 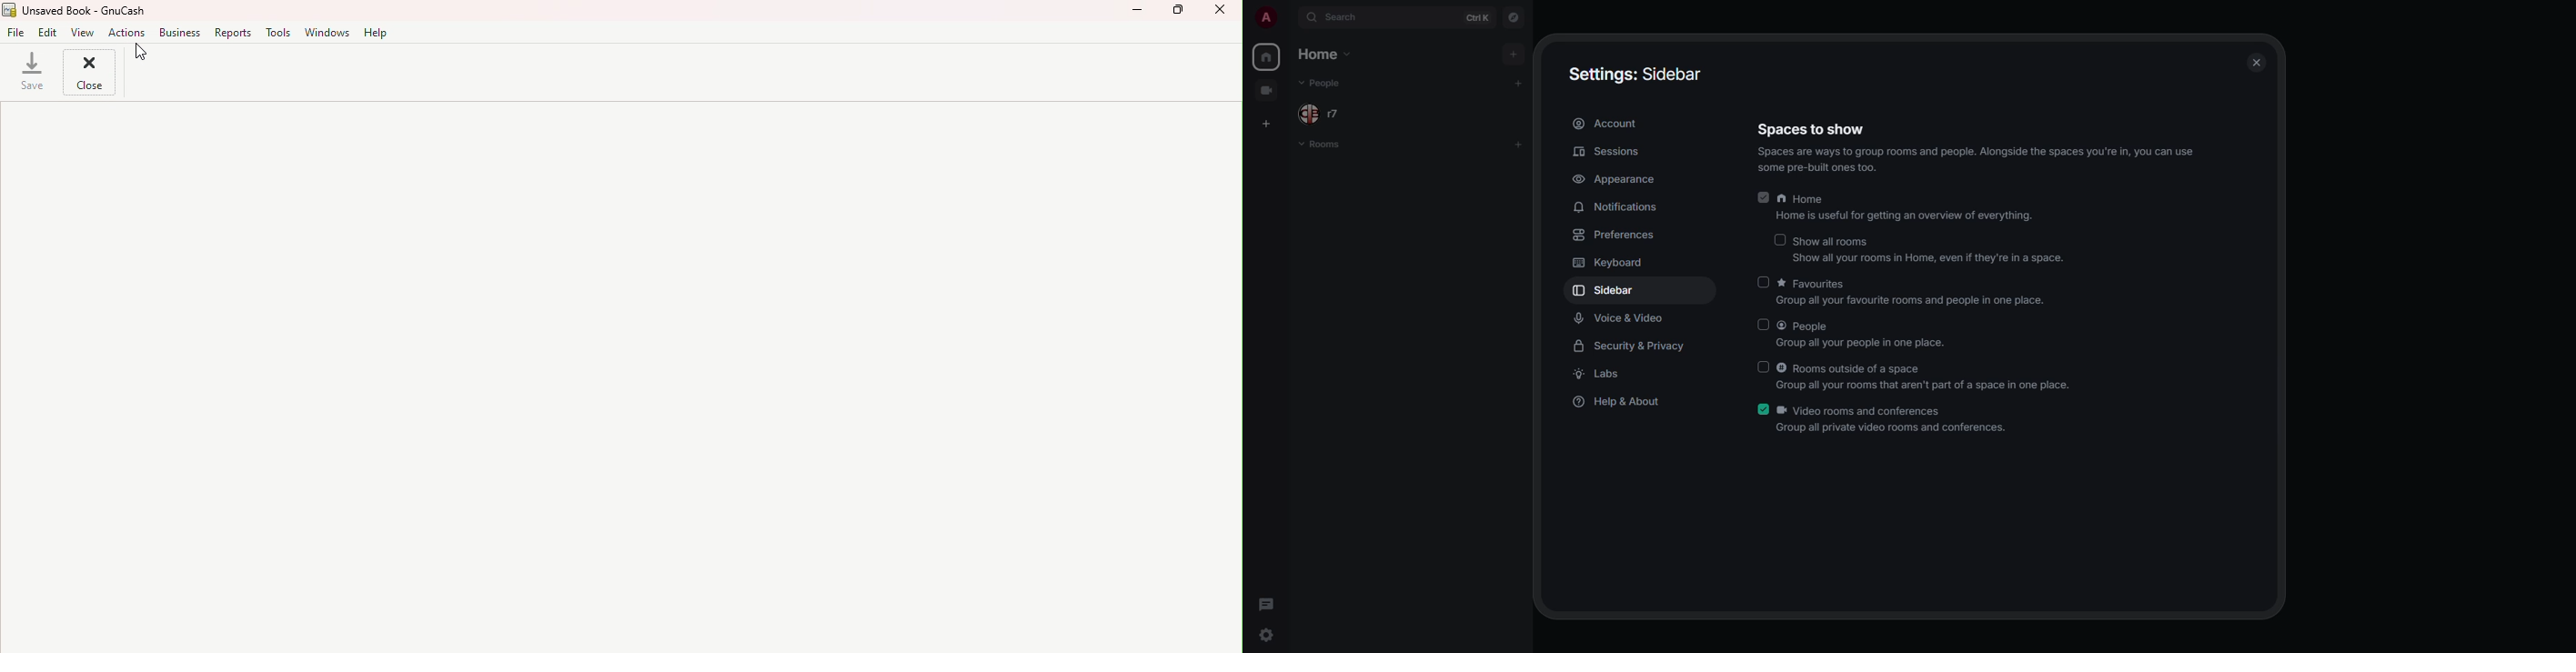 I want to click on enabled, so click(x=1764, y=198).